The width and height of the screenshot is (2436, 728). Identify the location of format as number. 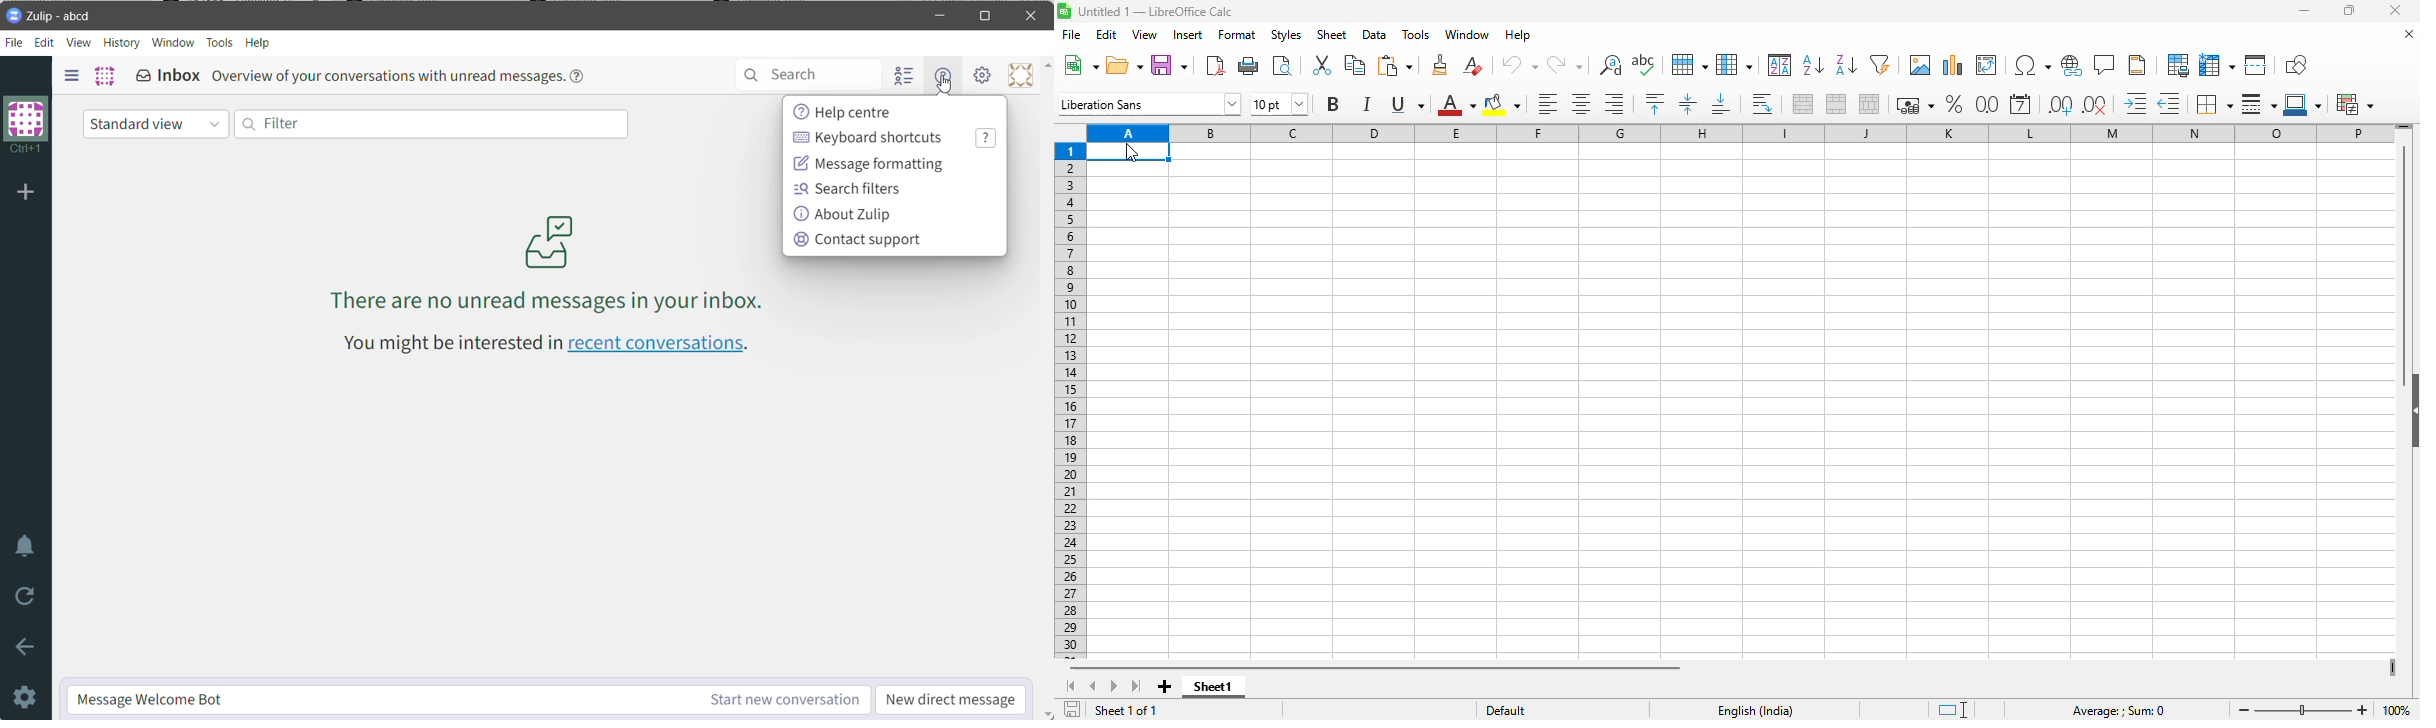
(1987, 103).